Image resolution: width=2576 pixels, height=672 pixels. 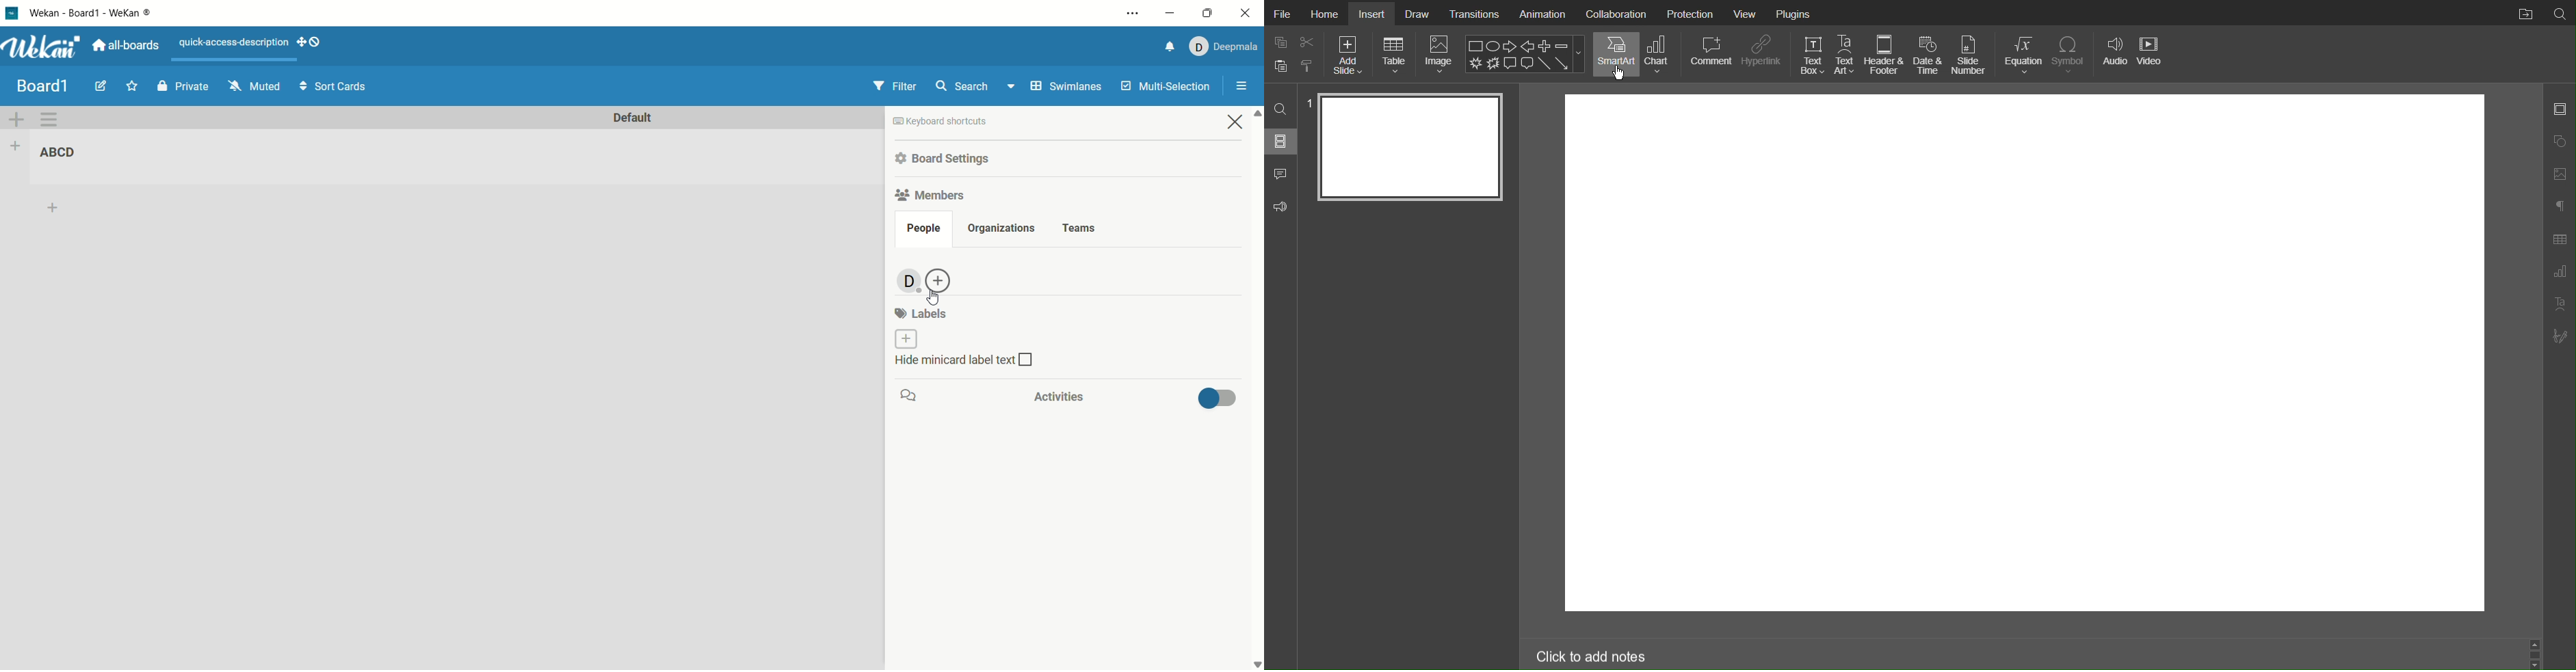 What do you see at coordinates (1417, 13) in the screenshot?
I see `Draw` at bounding box center [1417, 13].